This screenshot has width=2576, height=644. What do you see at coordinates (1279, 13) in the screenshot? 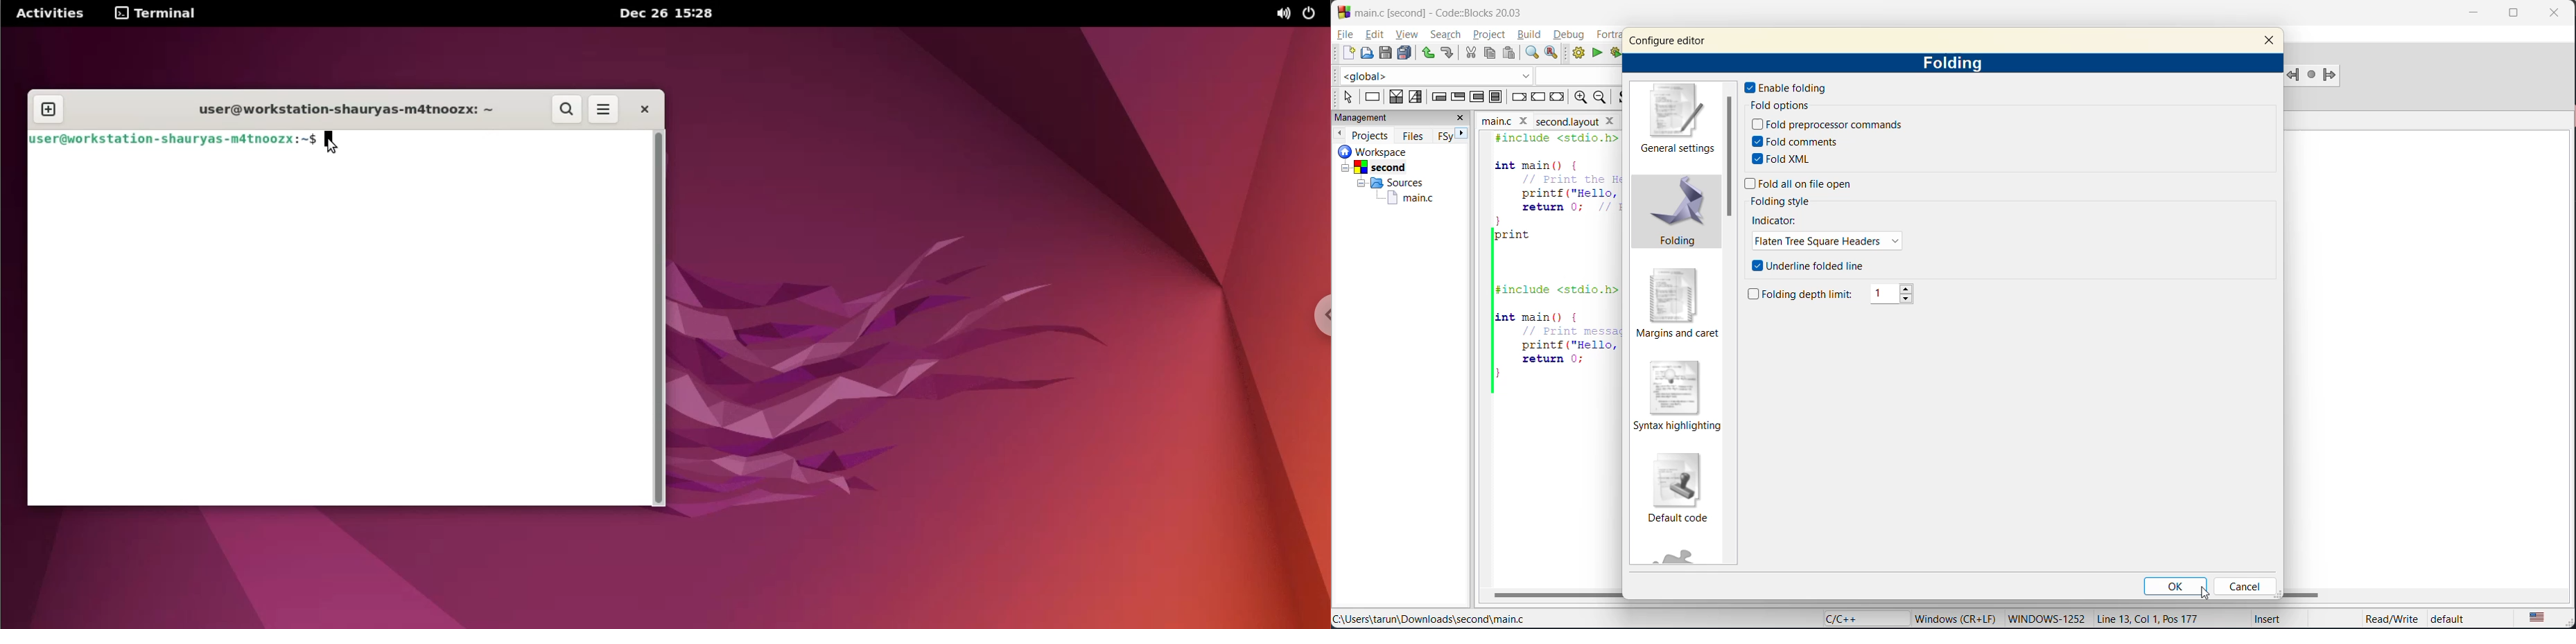
I see `sound options` at bounding box center [1279, 13].